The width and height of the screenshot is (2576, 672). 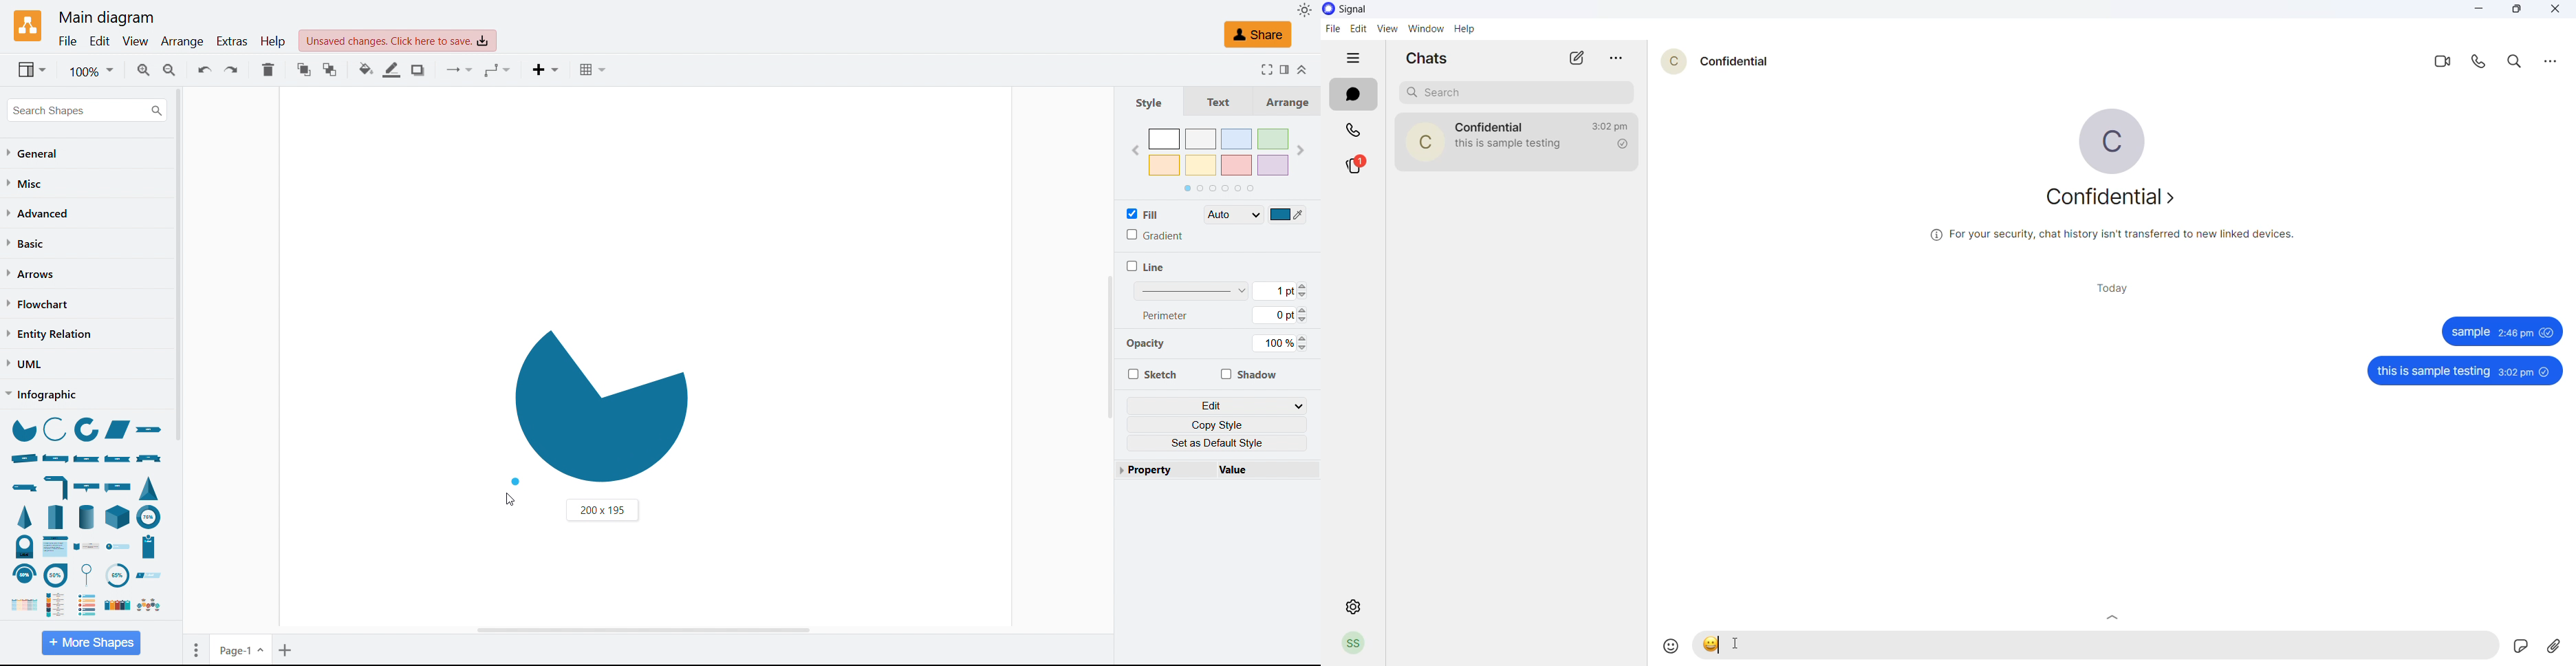 I want to click on read recipient, so click(x=1624, y=145).